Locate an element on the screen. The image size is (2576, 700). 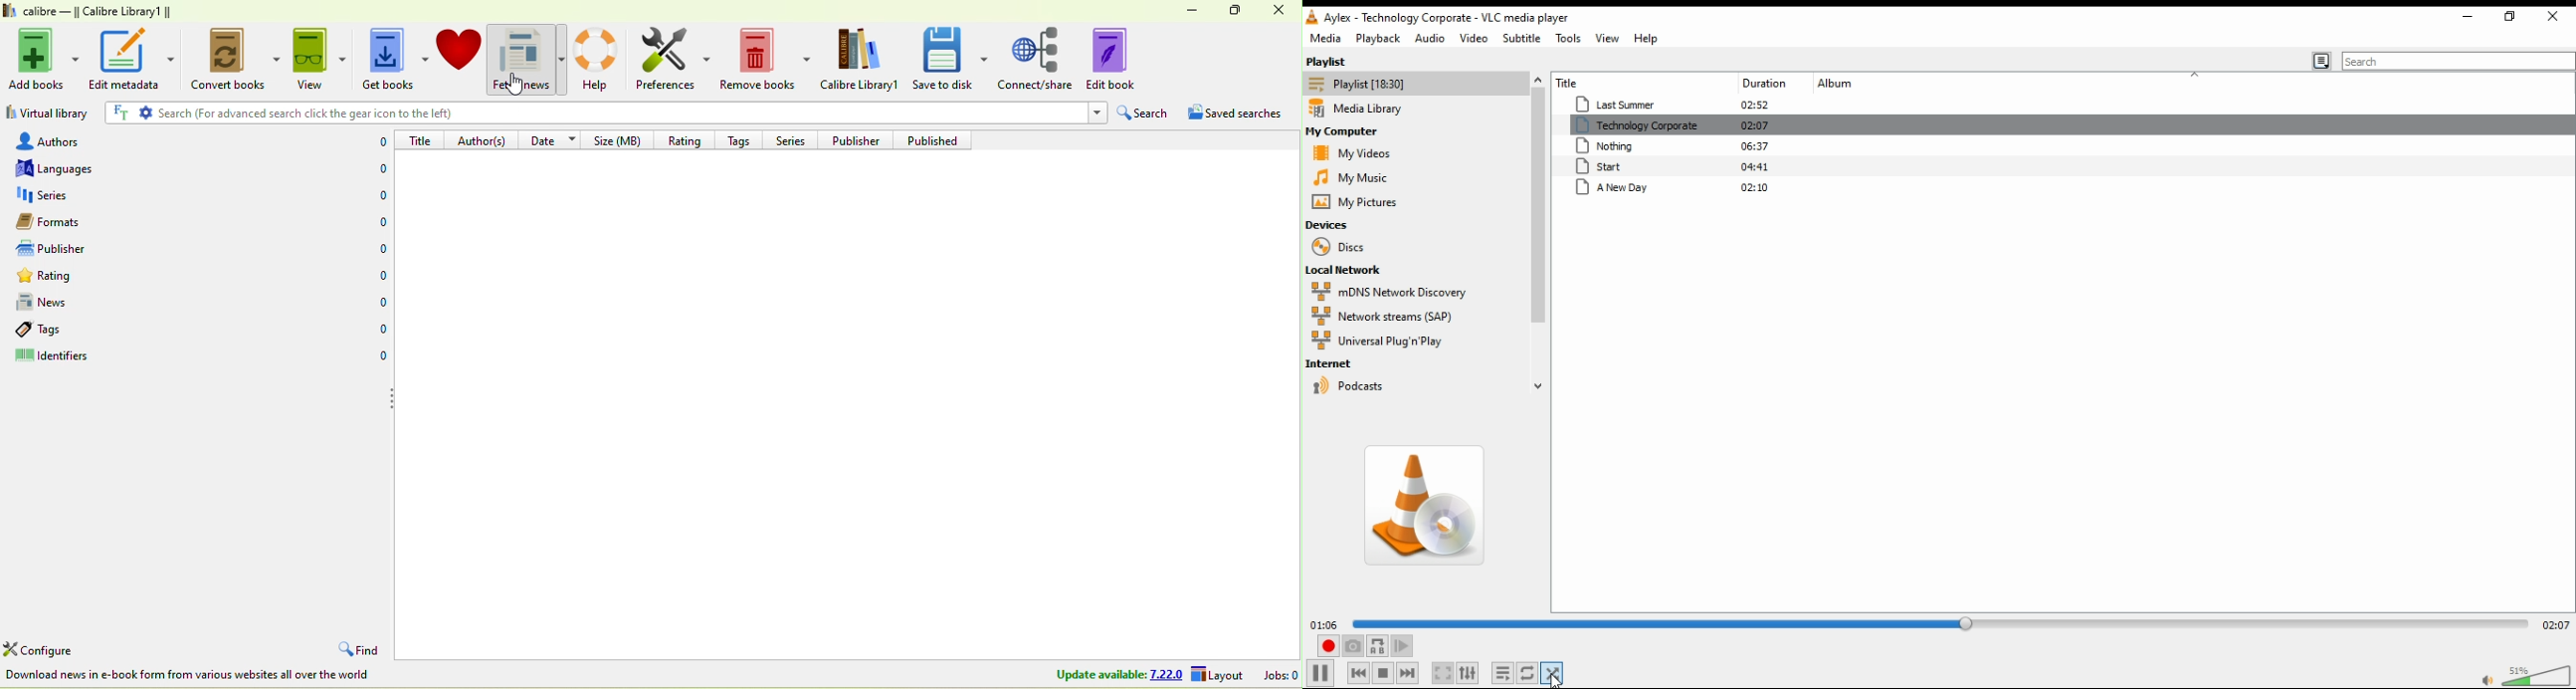
date is located at coordinates (553, 139).